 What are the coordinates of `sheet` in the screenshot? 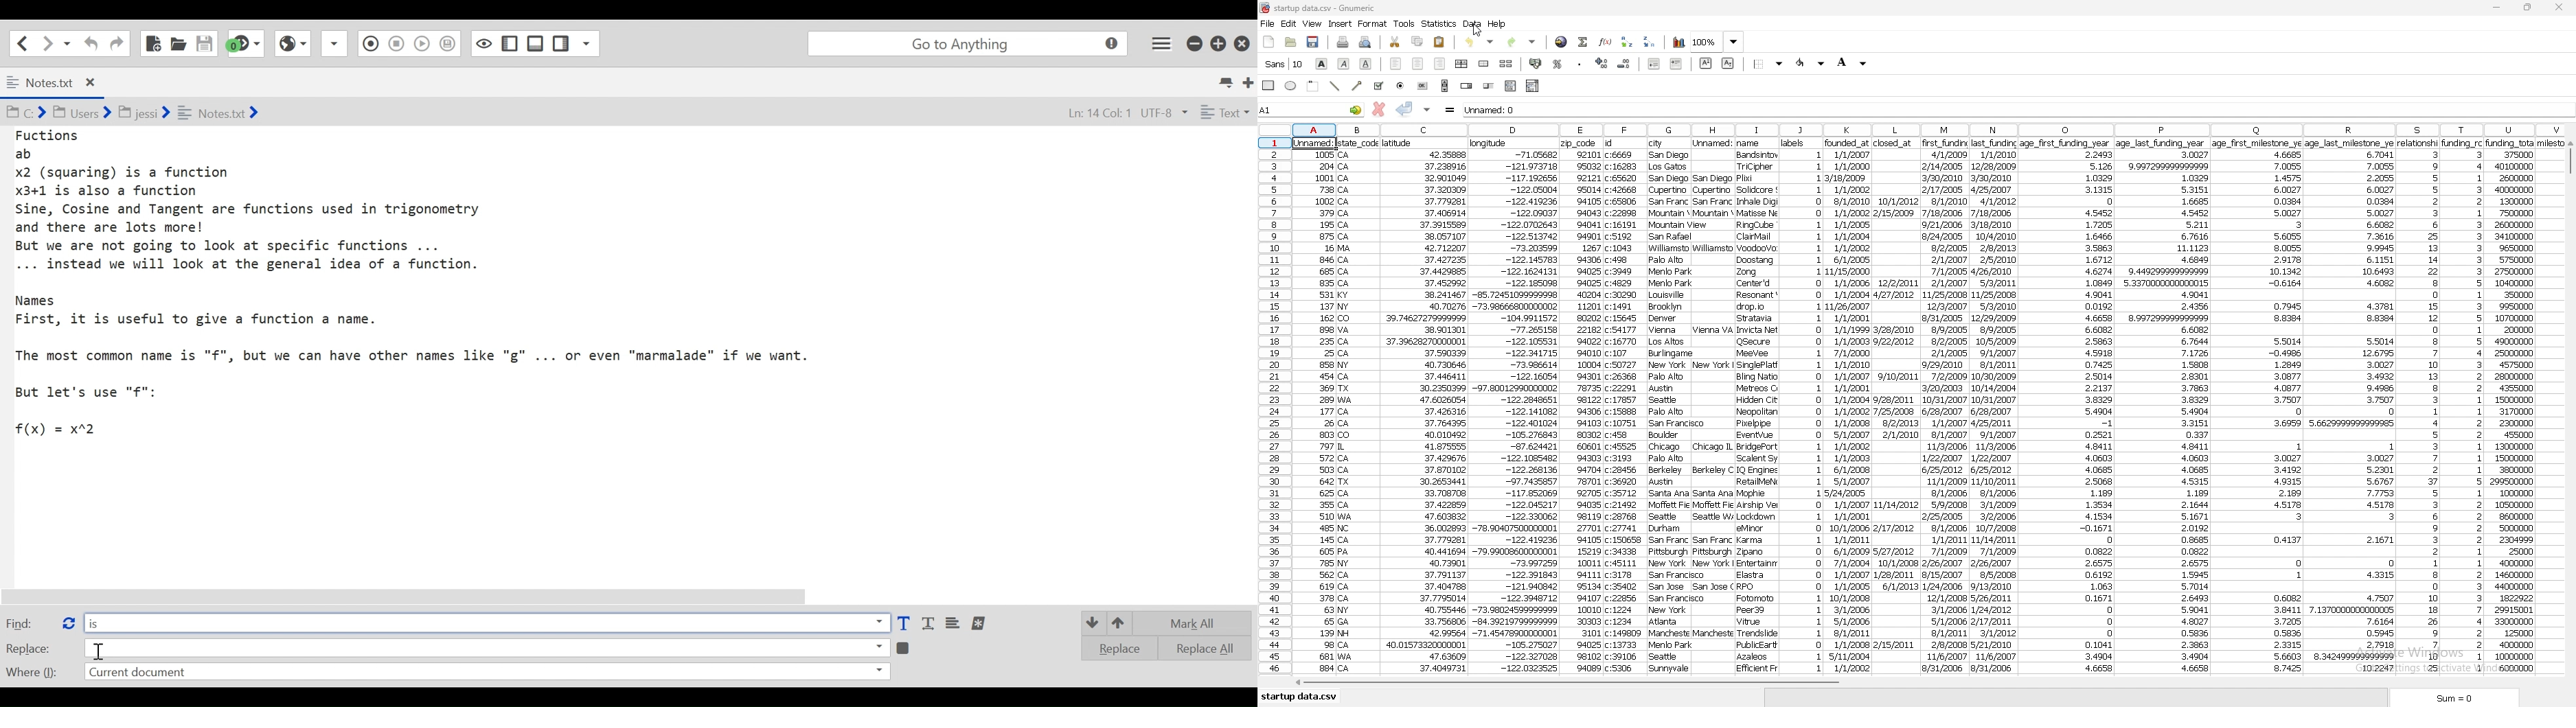 It's located at (1299, 697).